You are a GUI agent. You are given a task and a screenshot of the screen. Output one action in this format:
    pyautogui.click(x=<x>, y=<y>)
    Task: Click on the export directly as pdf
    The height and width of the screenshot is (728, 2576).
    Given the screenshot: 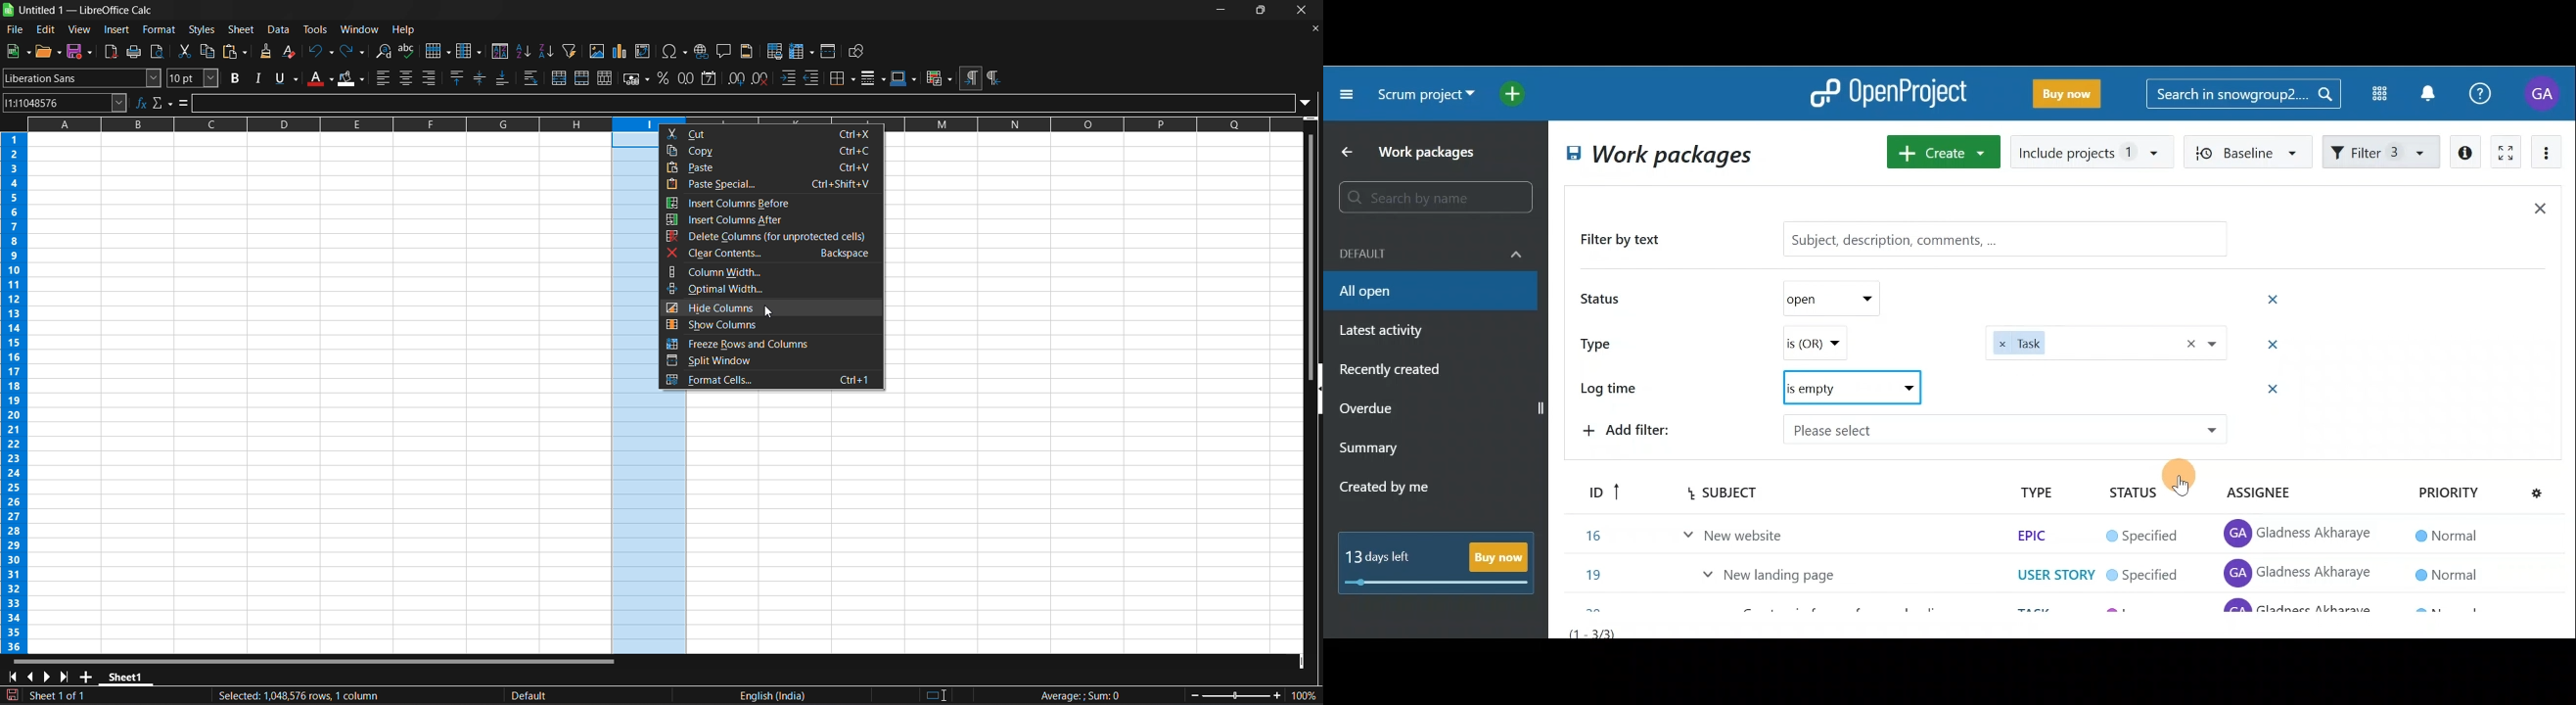 What is the action you would take?
    pyautogui.click(x=110, y=52)
    